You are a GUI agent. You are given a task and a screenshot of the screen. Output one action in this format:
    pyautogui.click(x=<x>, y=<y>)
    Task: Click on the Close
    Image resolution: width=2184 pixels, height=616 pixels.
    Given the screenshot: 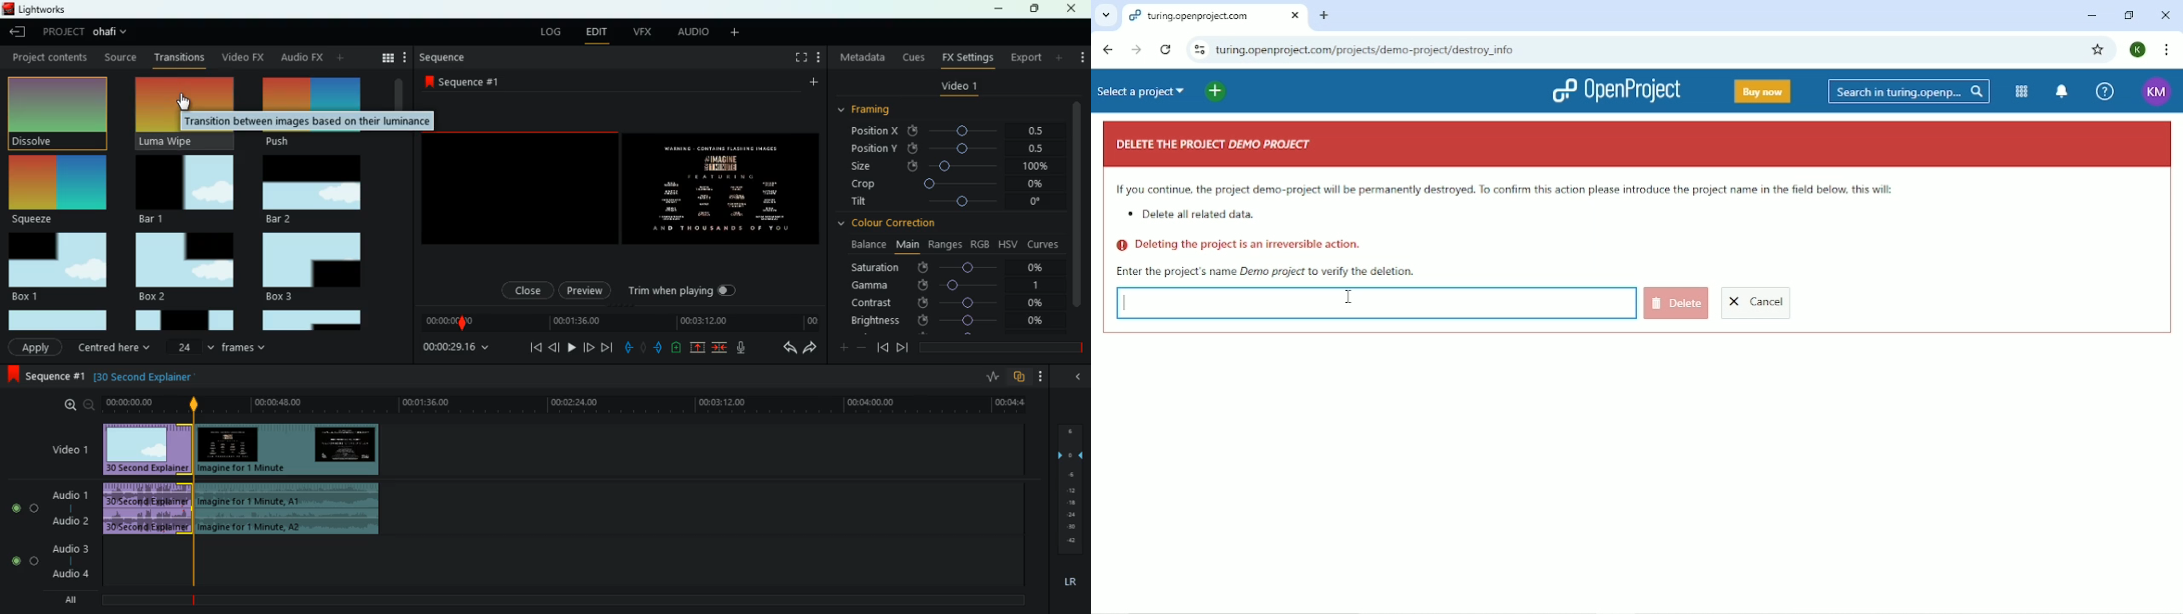 What is the action you would take?
    pyautogui.click(x=2167, y=16)
    